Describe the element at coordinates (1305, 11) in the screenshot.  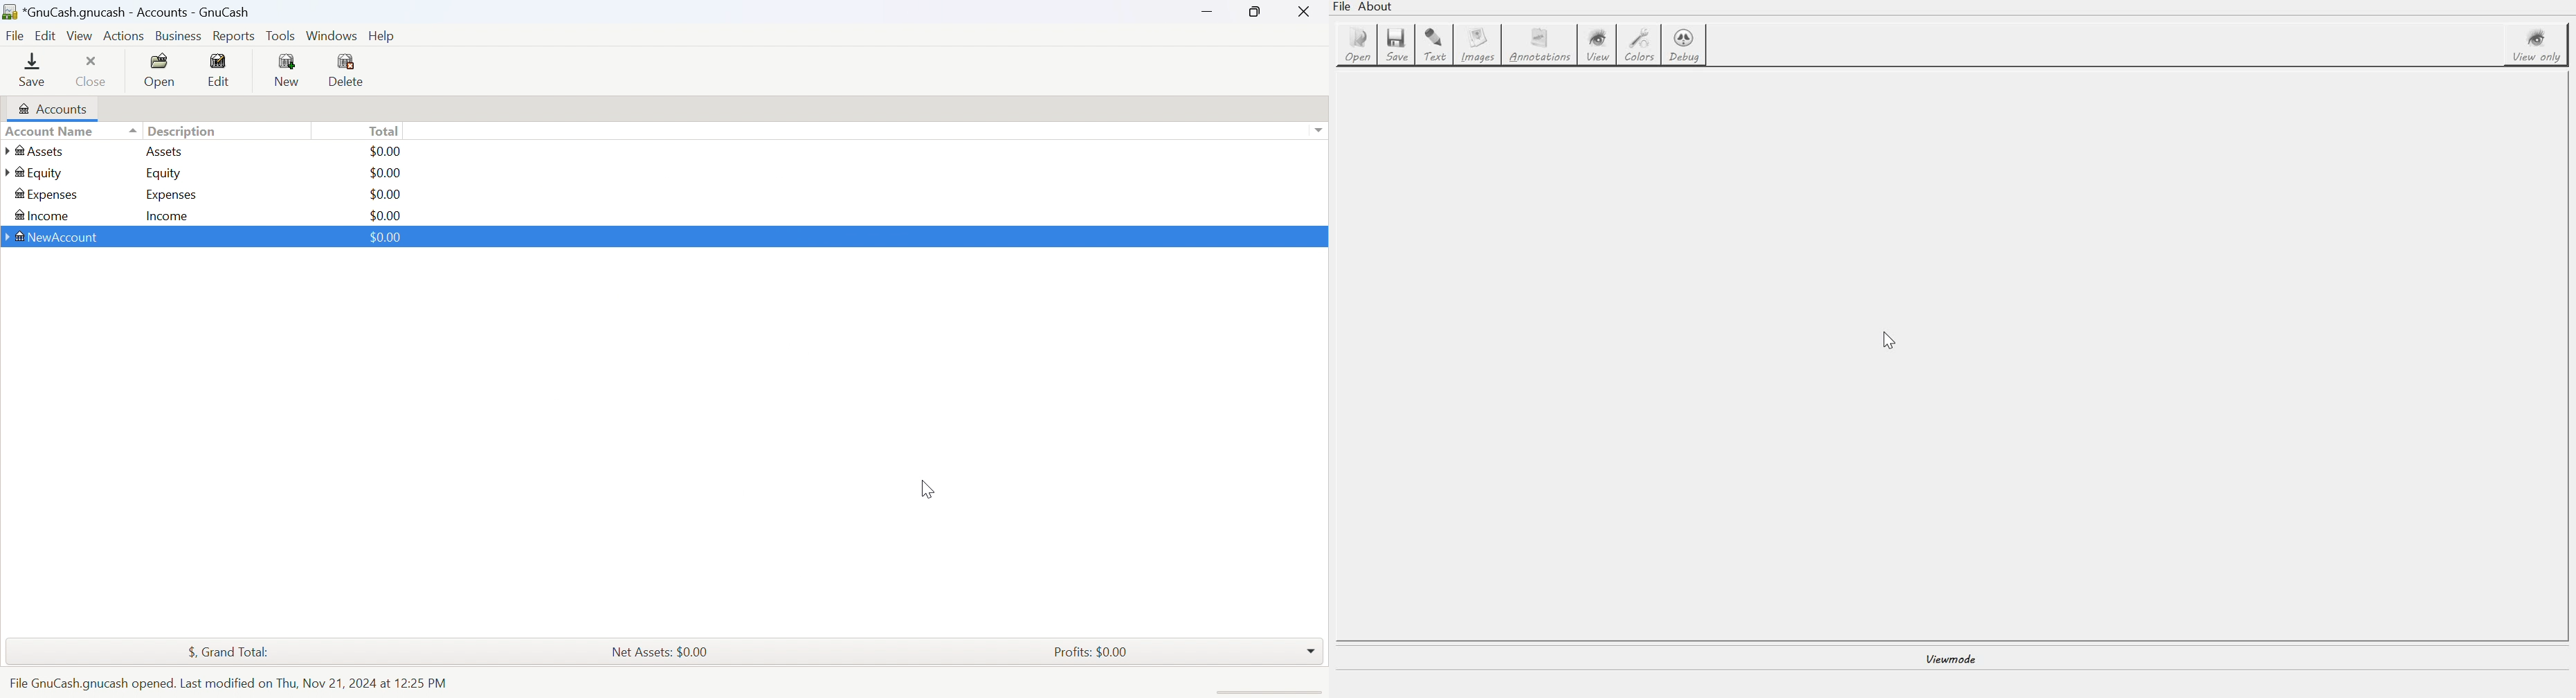
I see `Close` at that location.